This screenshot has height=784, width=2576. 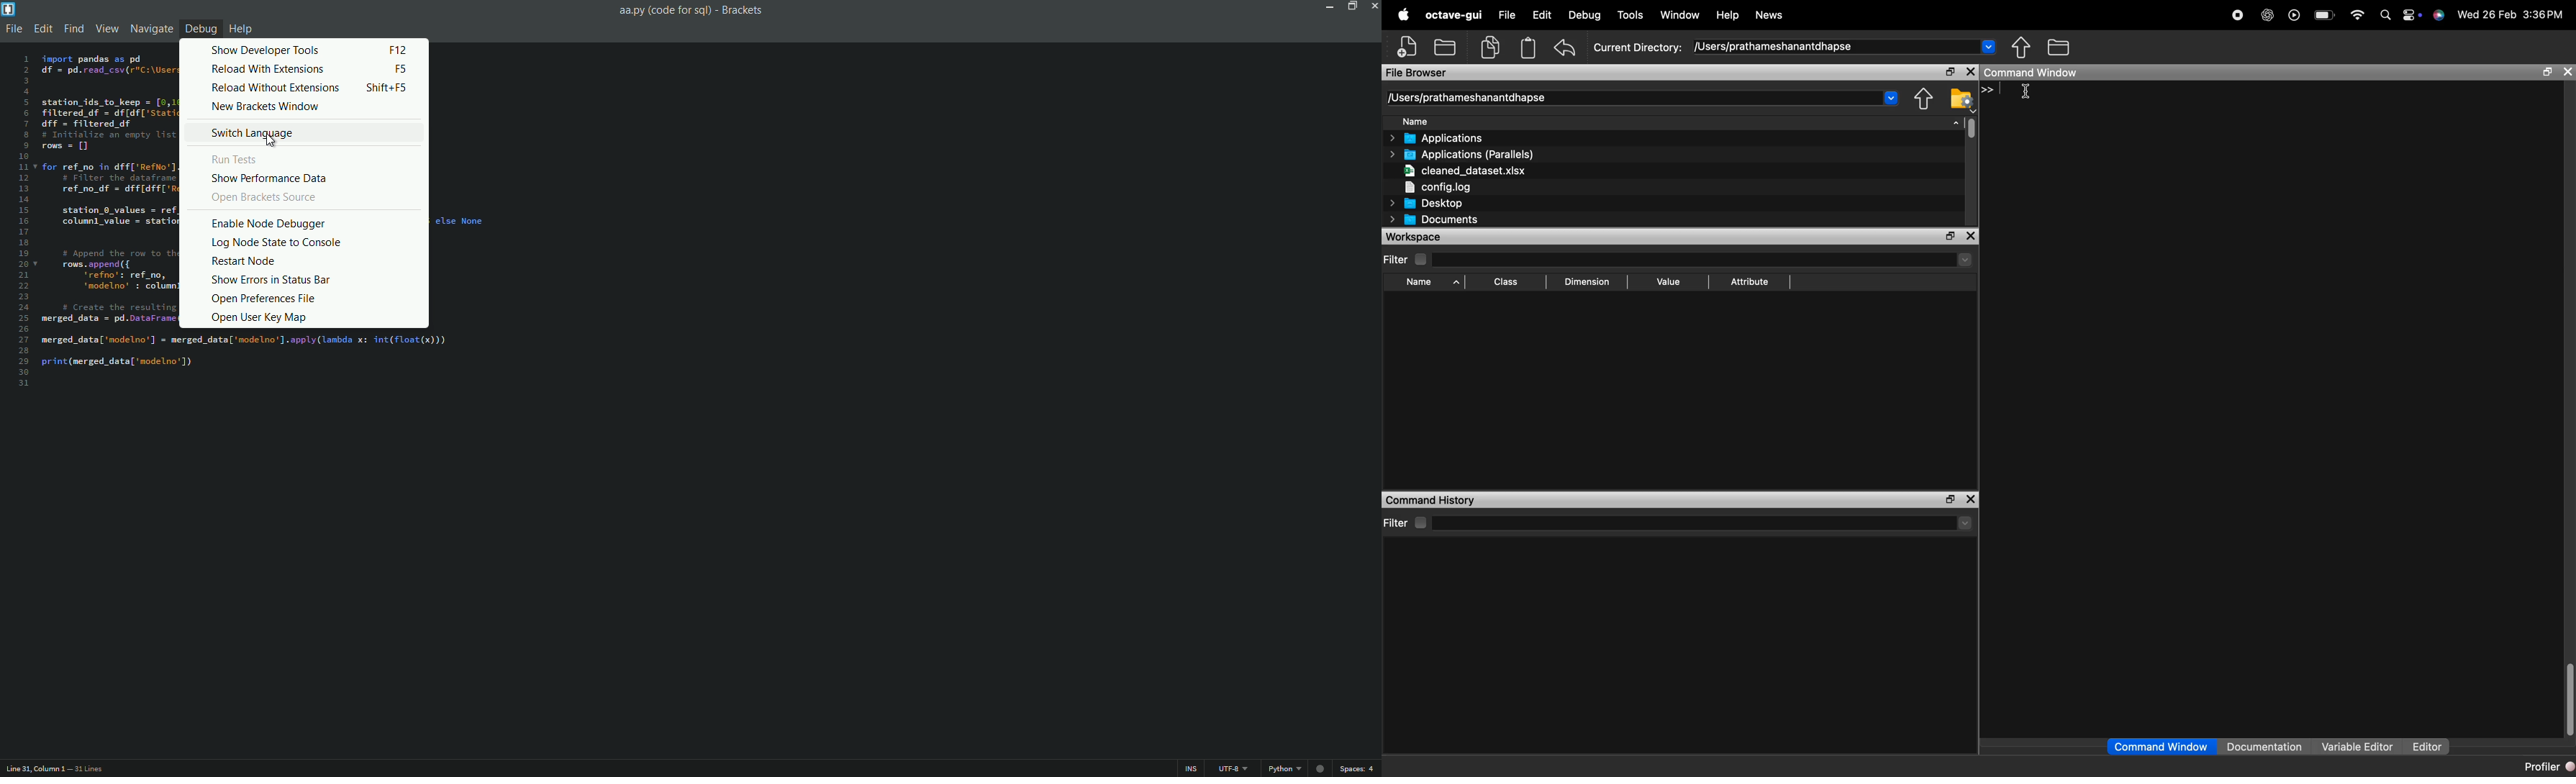 What do you see at coordinates (1190, 769) in the screenshot?
I see `ins` at bounding box center [1190, 769].